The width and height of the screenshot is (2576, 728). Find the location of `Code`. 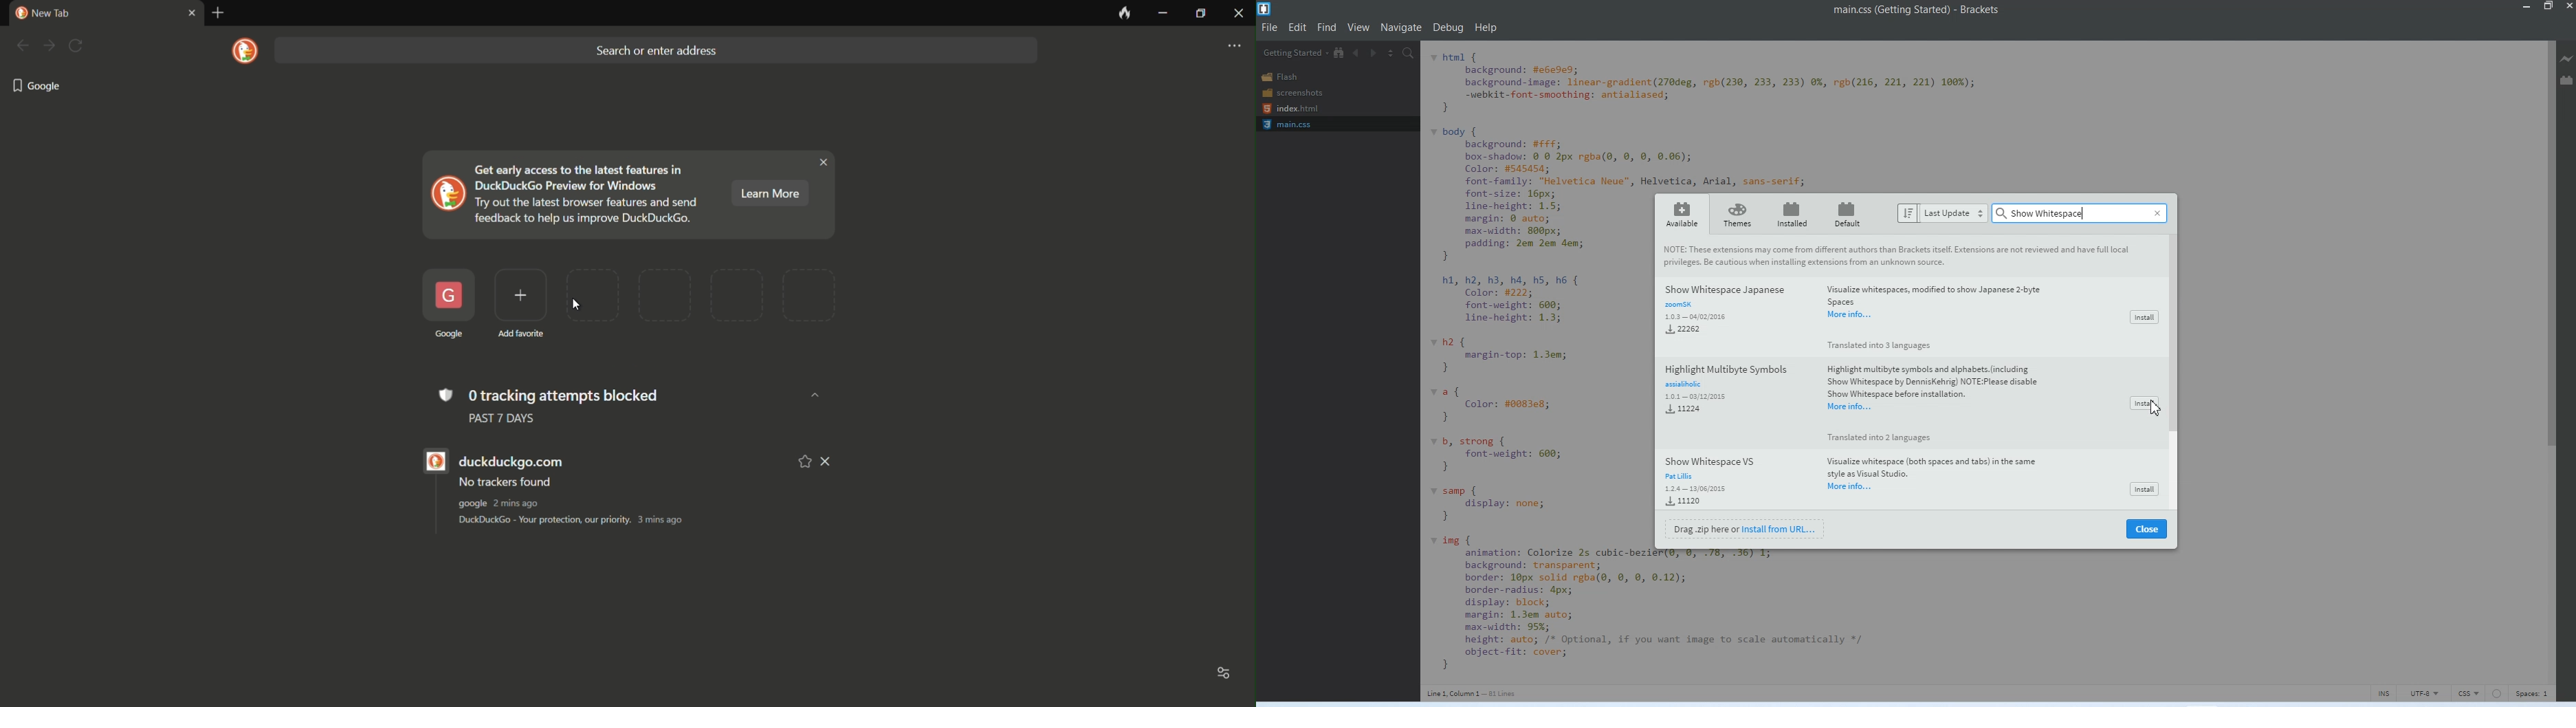

Code is located at coordinates (1530, 367).